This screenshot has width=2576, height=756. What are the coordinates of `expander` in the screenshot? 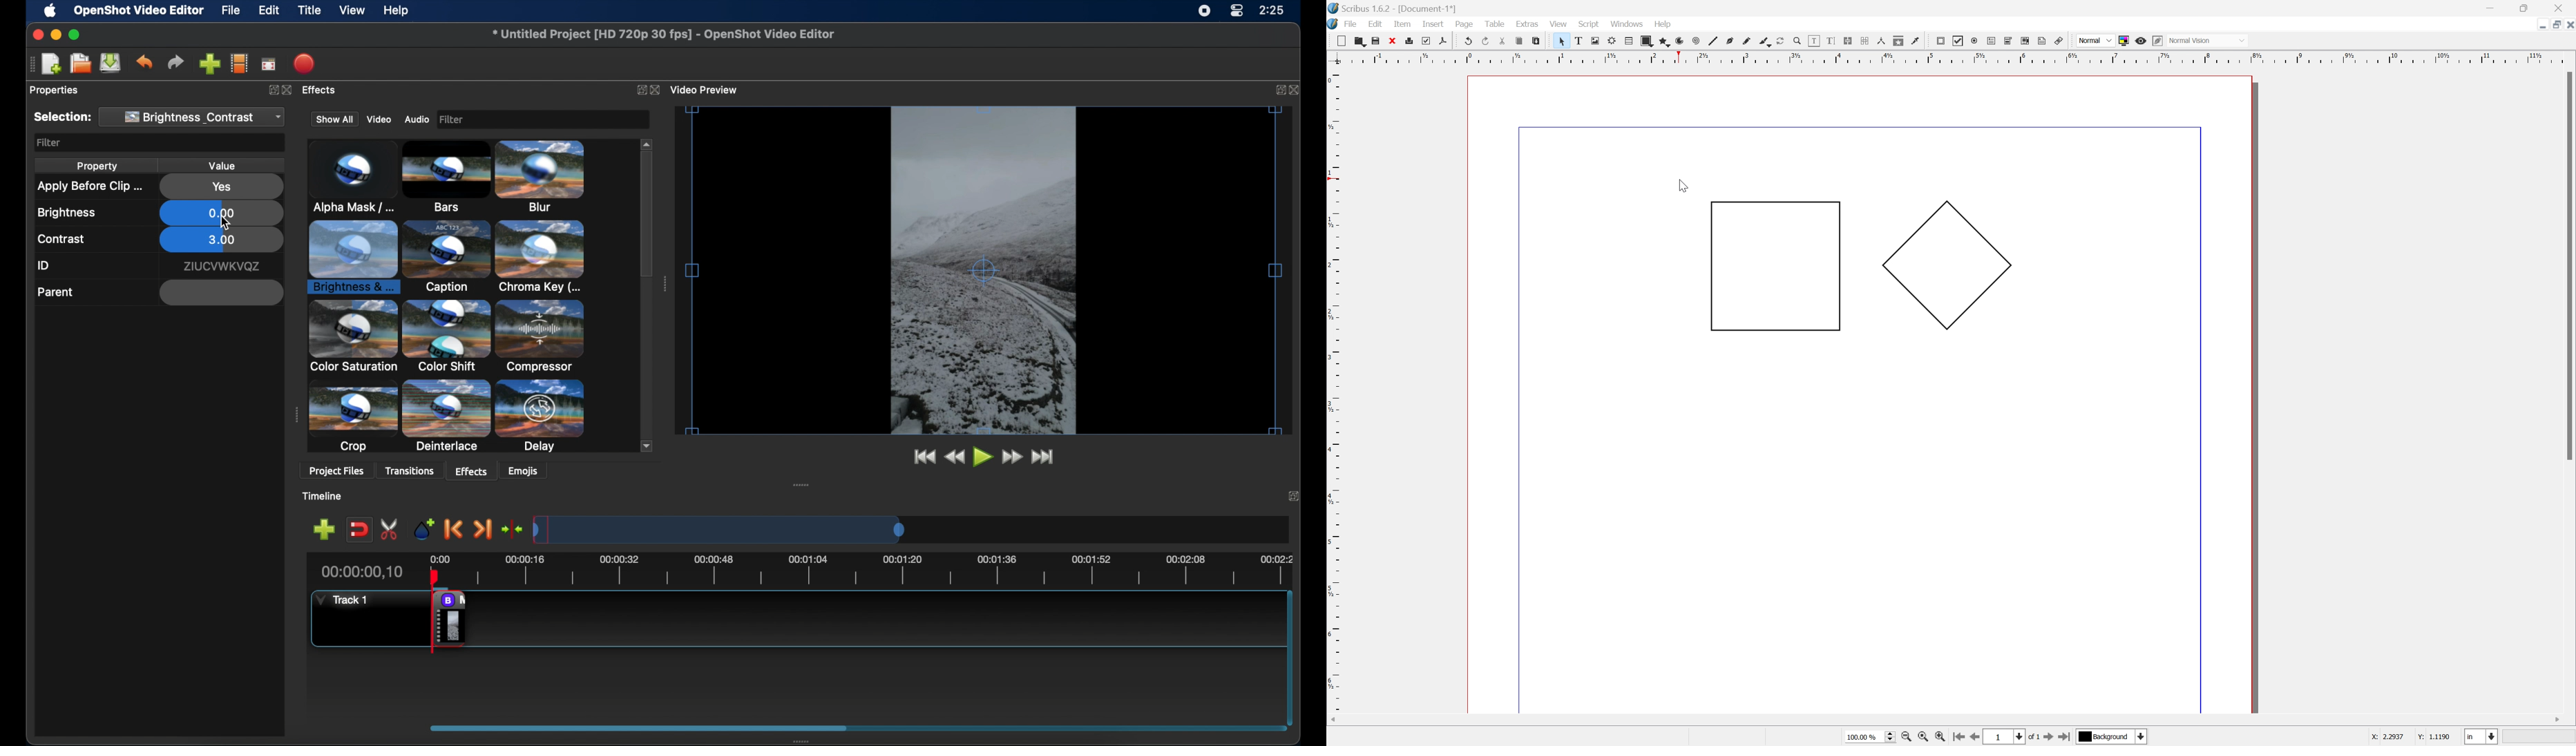 It's located at (447, 419).